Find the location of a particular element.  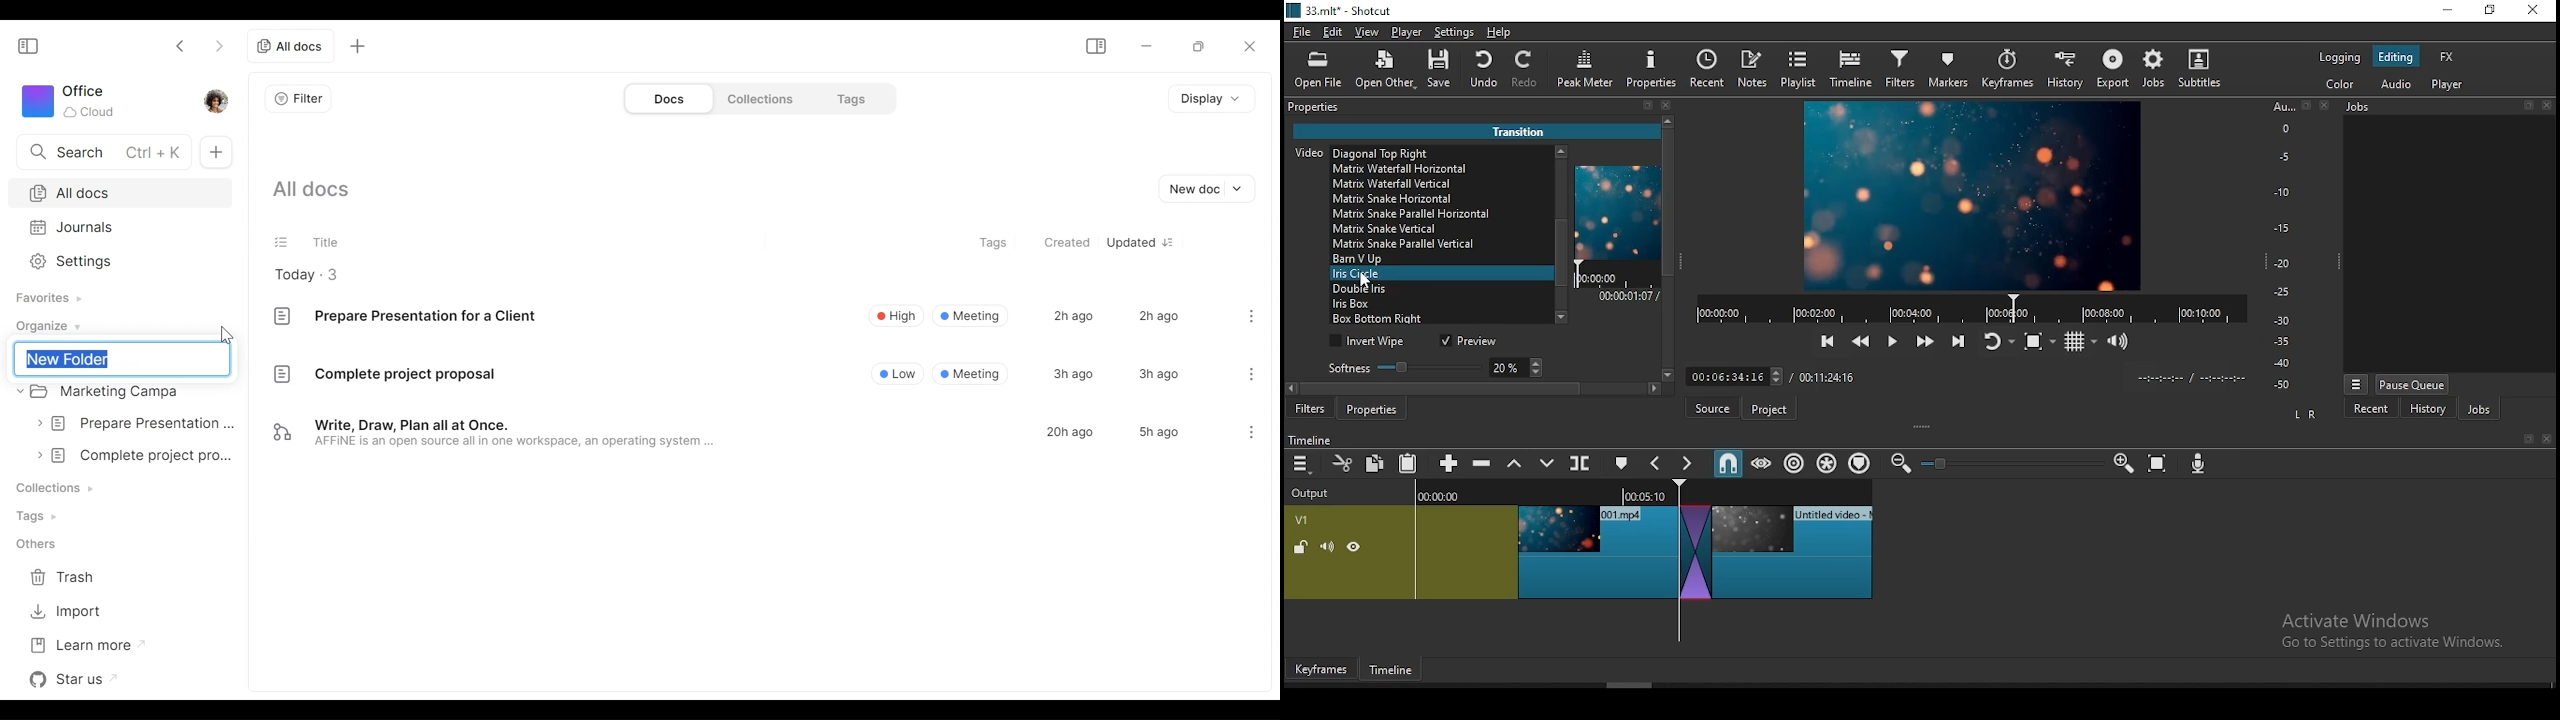

2h ago is located at coordinates (1072, 316).